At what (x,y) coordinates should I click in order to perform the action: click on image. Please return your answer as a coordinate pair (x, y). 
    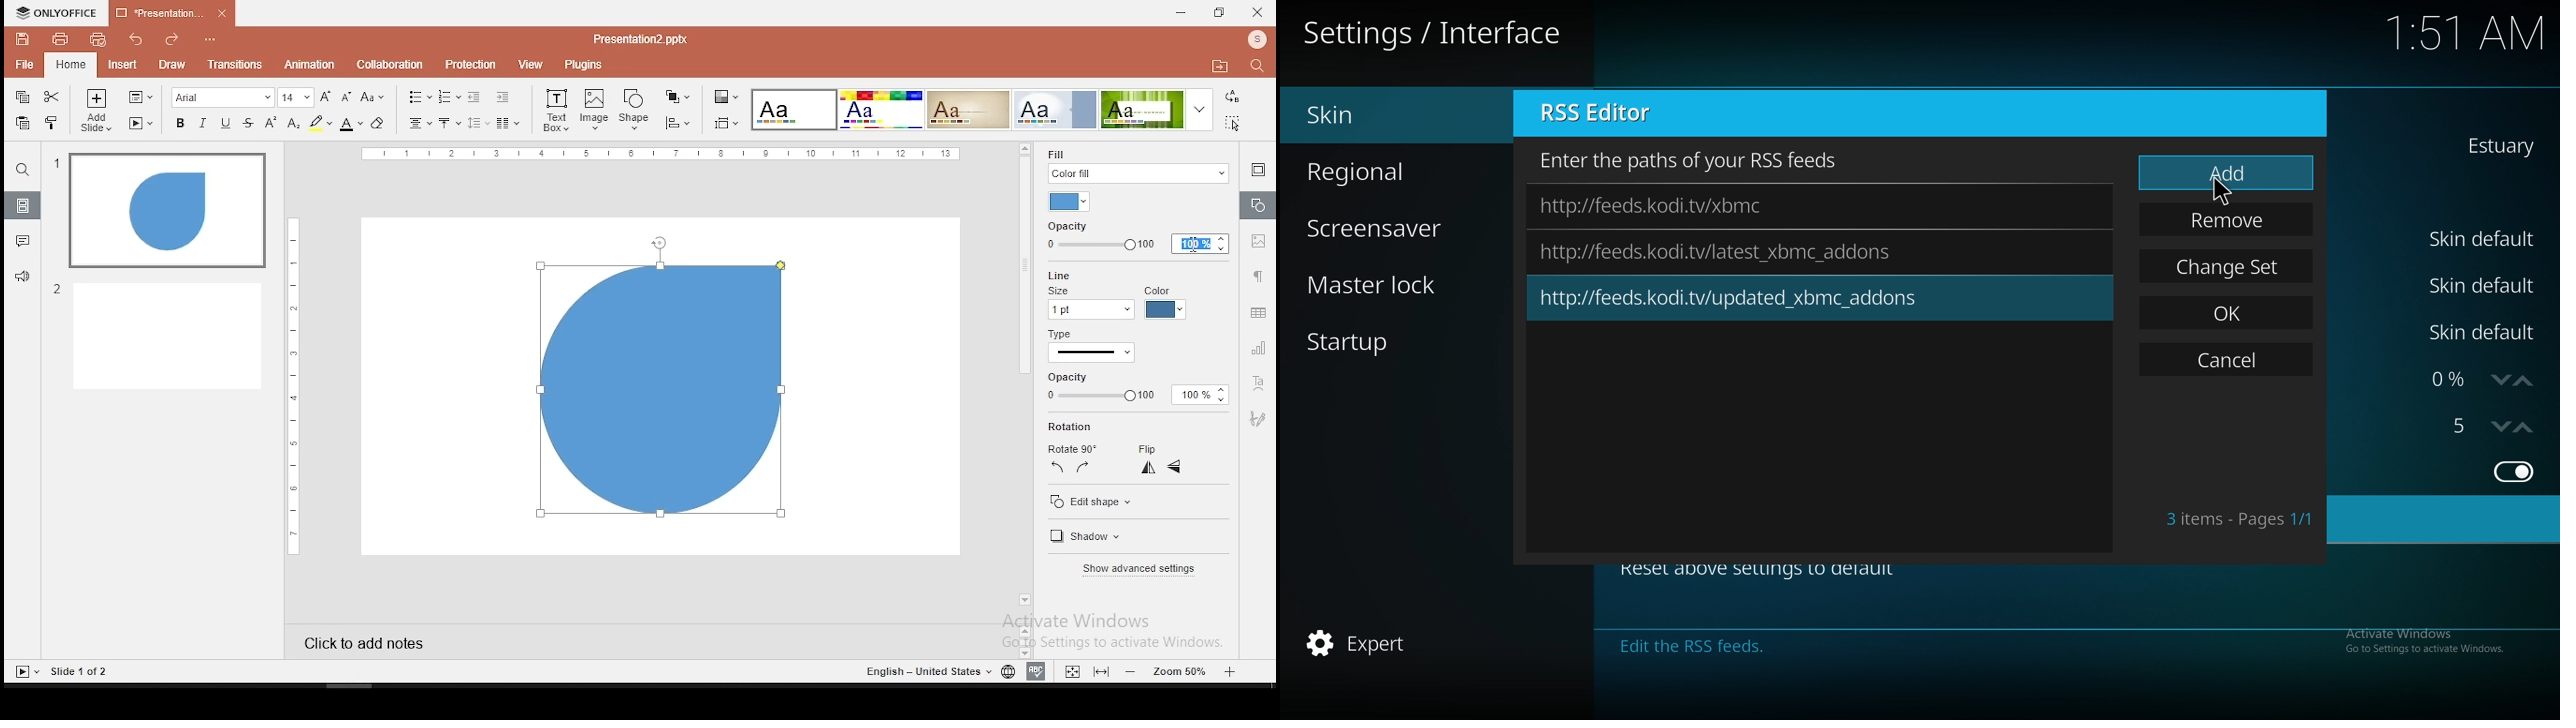
    Looking at the image, I should click on (595, 110).